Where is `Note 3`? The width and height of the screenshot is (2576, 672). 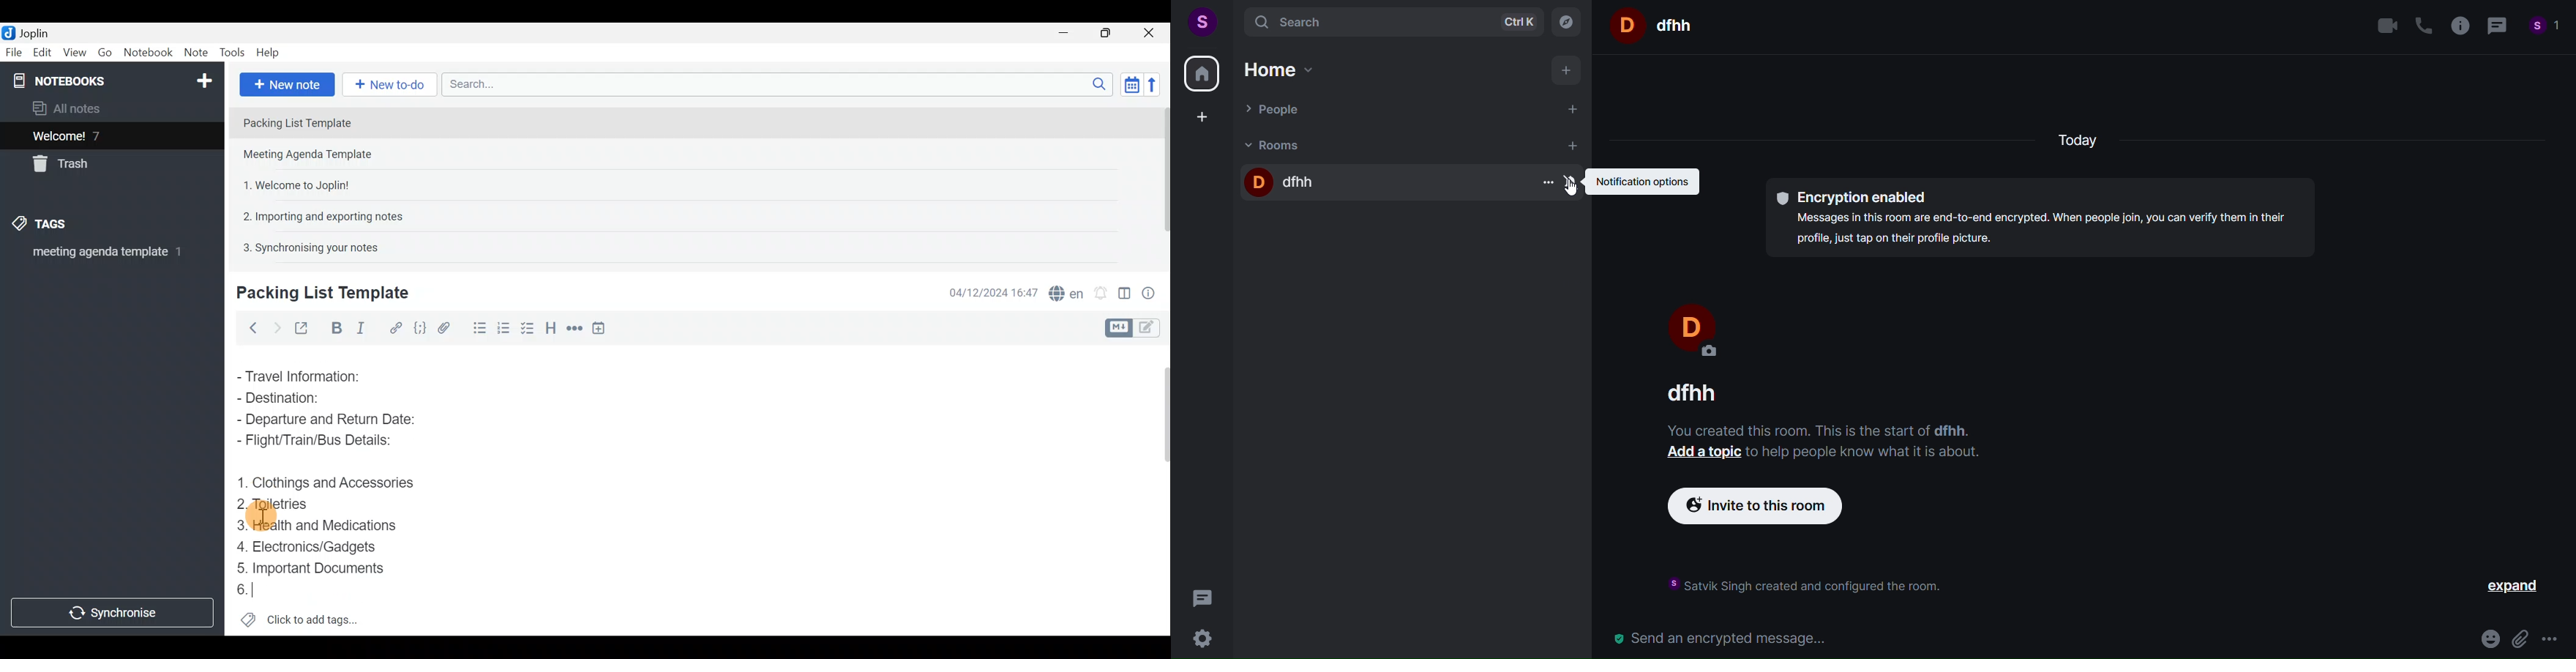 Note 3 is located at coordinates (292, 184).